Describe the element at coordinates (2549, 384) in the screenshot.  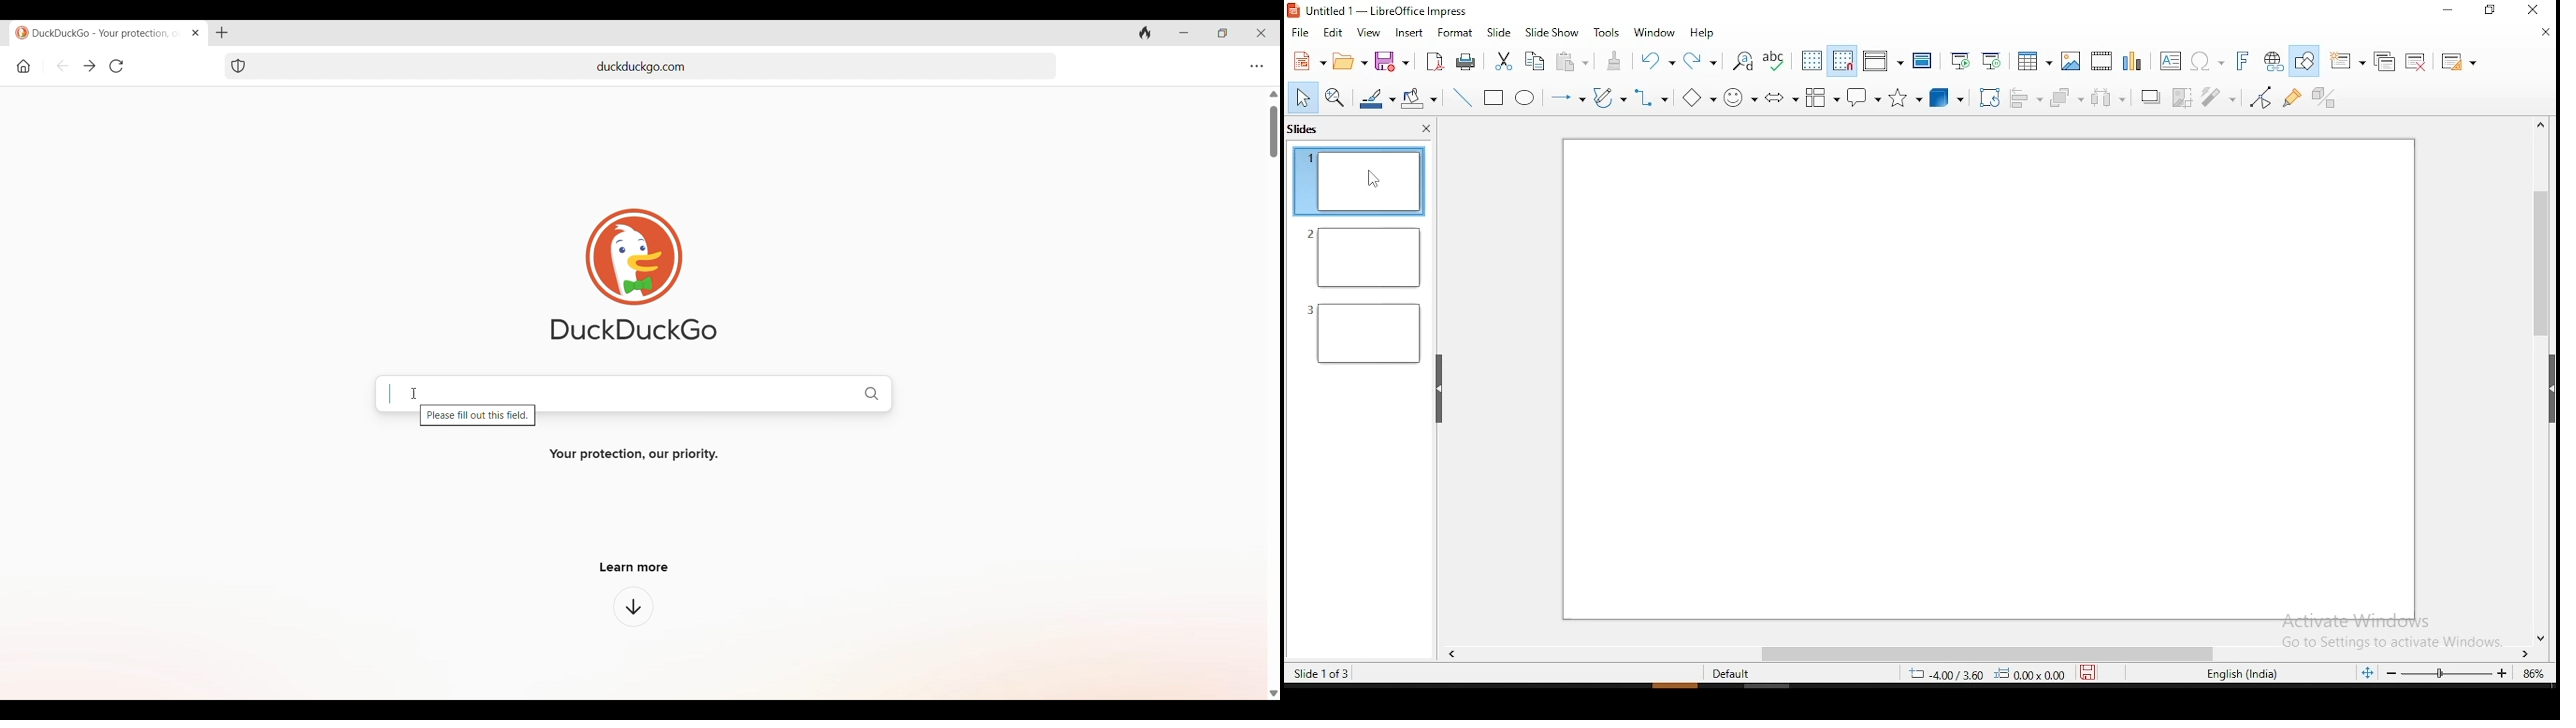
I see `scroll bar` at that location.